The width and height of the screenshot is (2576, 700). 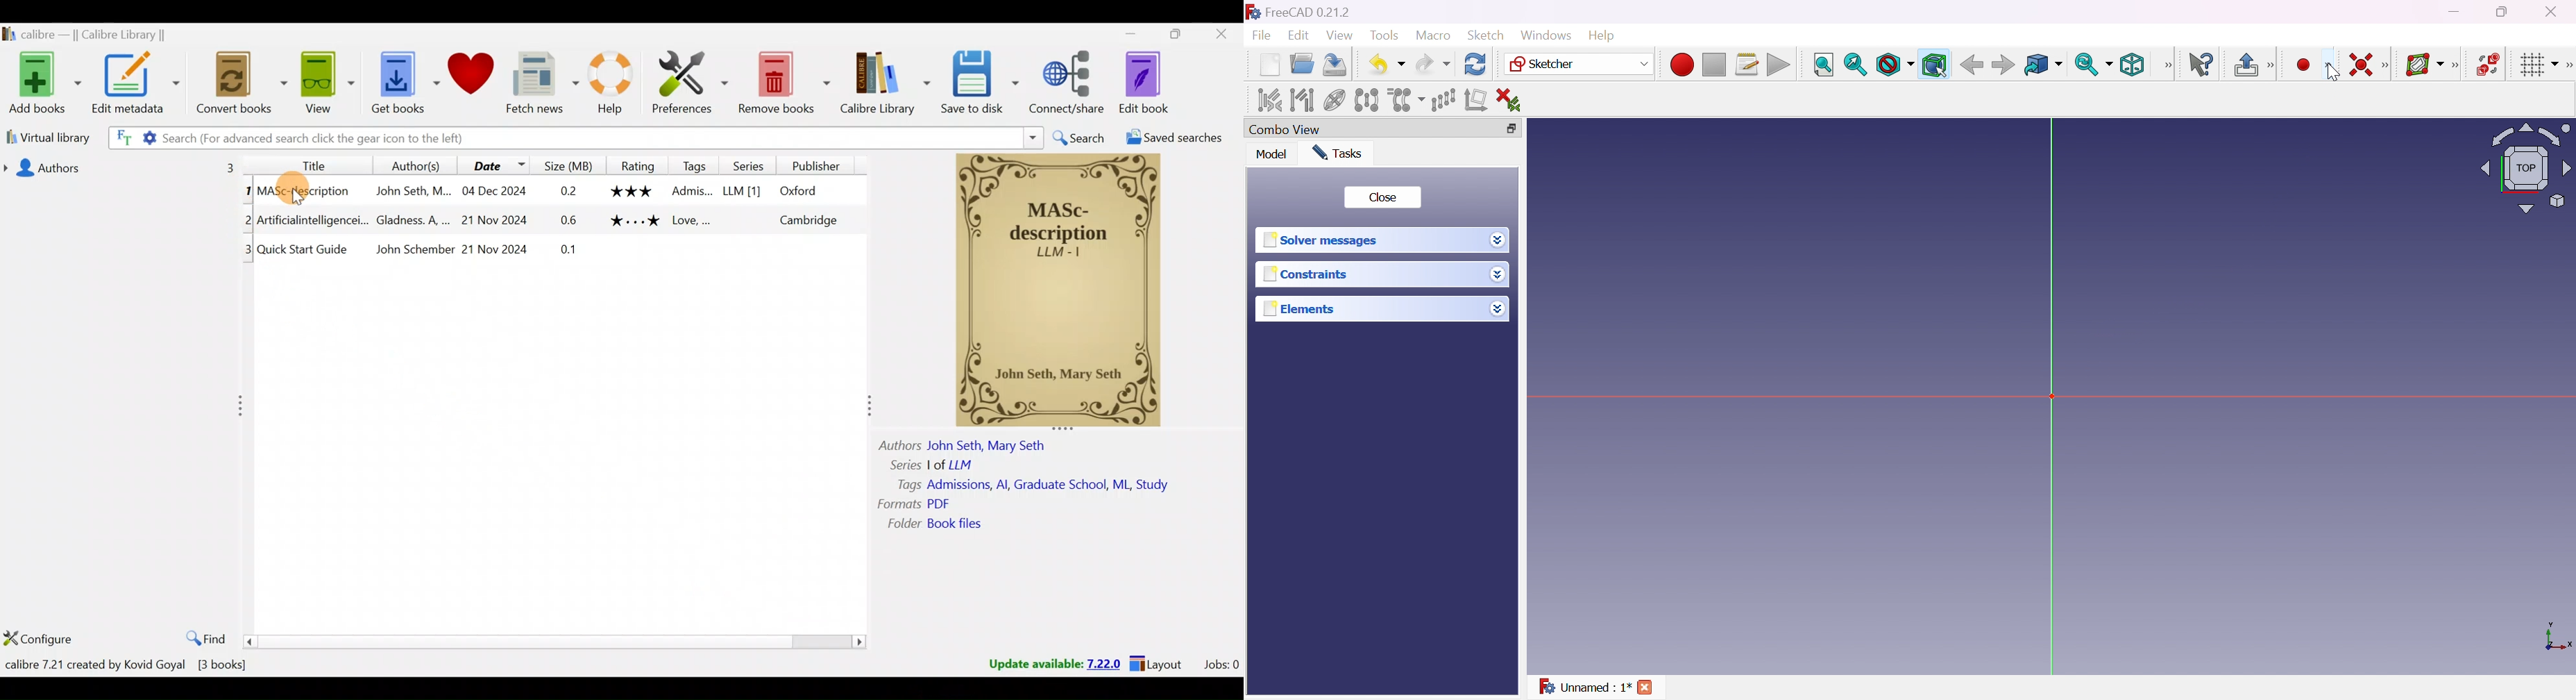 What do you see at coordinates (2362, 66) in the screenshot?
I see `Constrain conincident` at bounding box center [2362, 66].